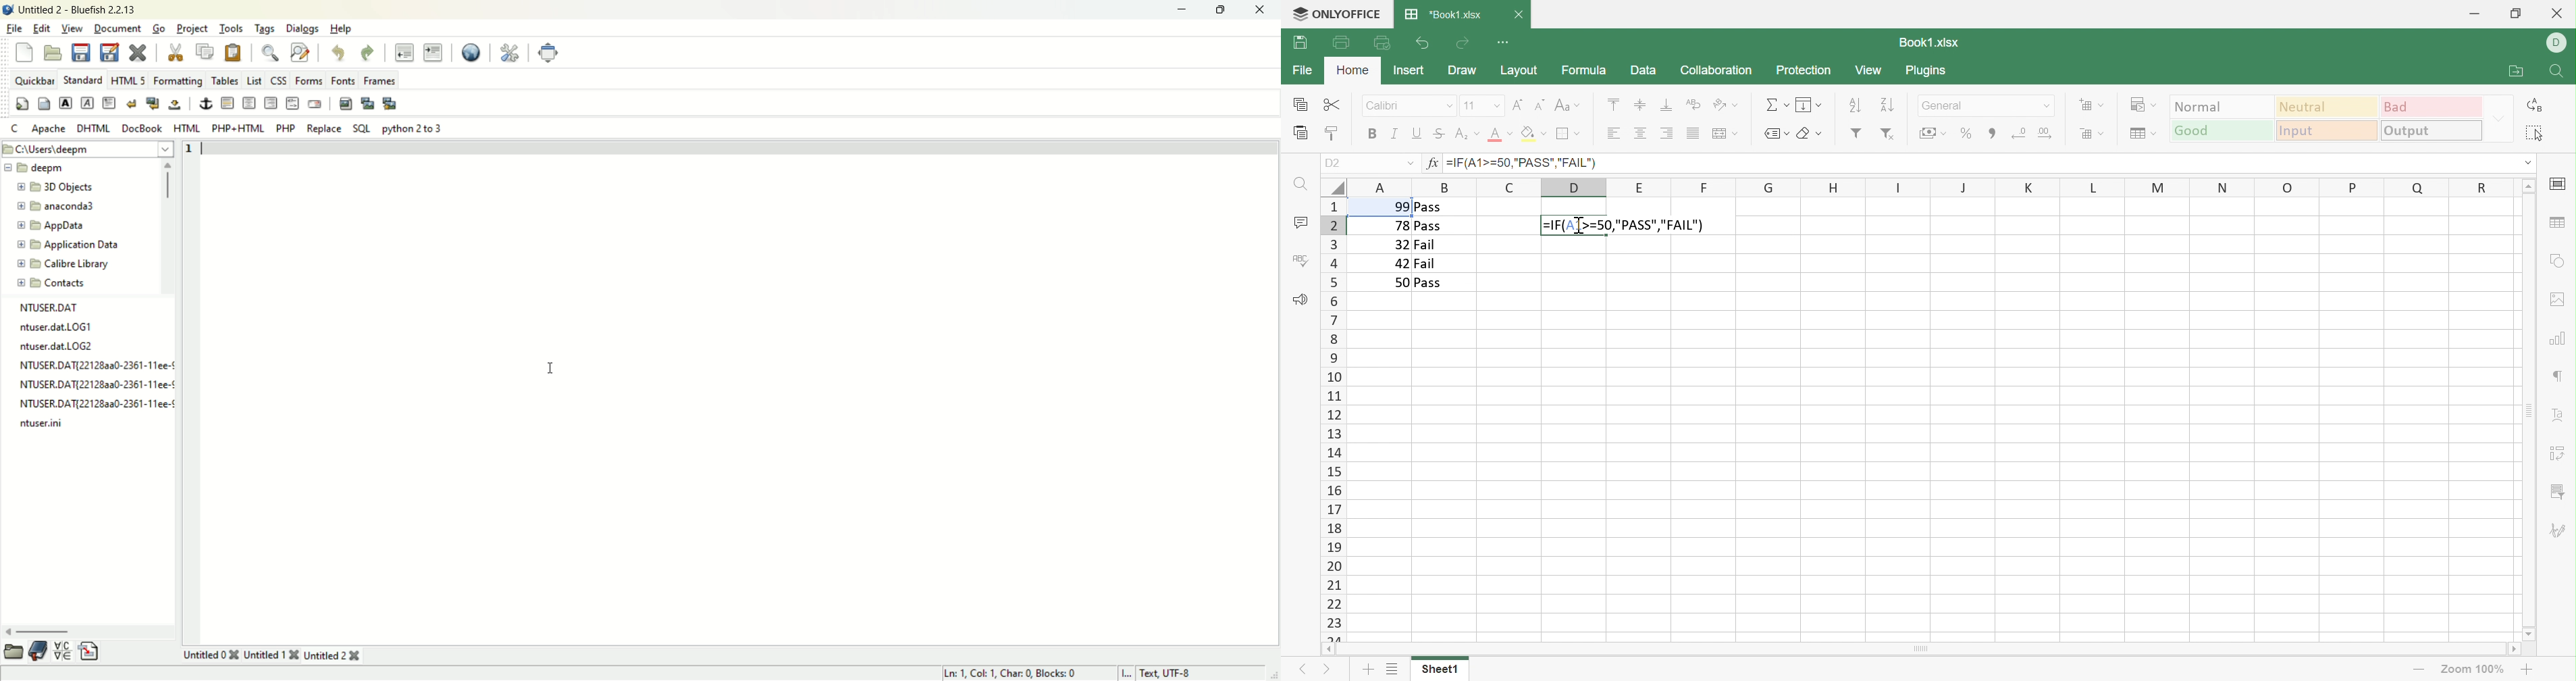 This screenshot has height=700, width=2576. I want to click on 78, so click(1400, 226).